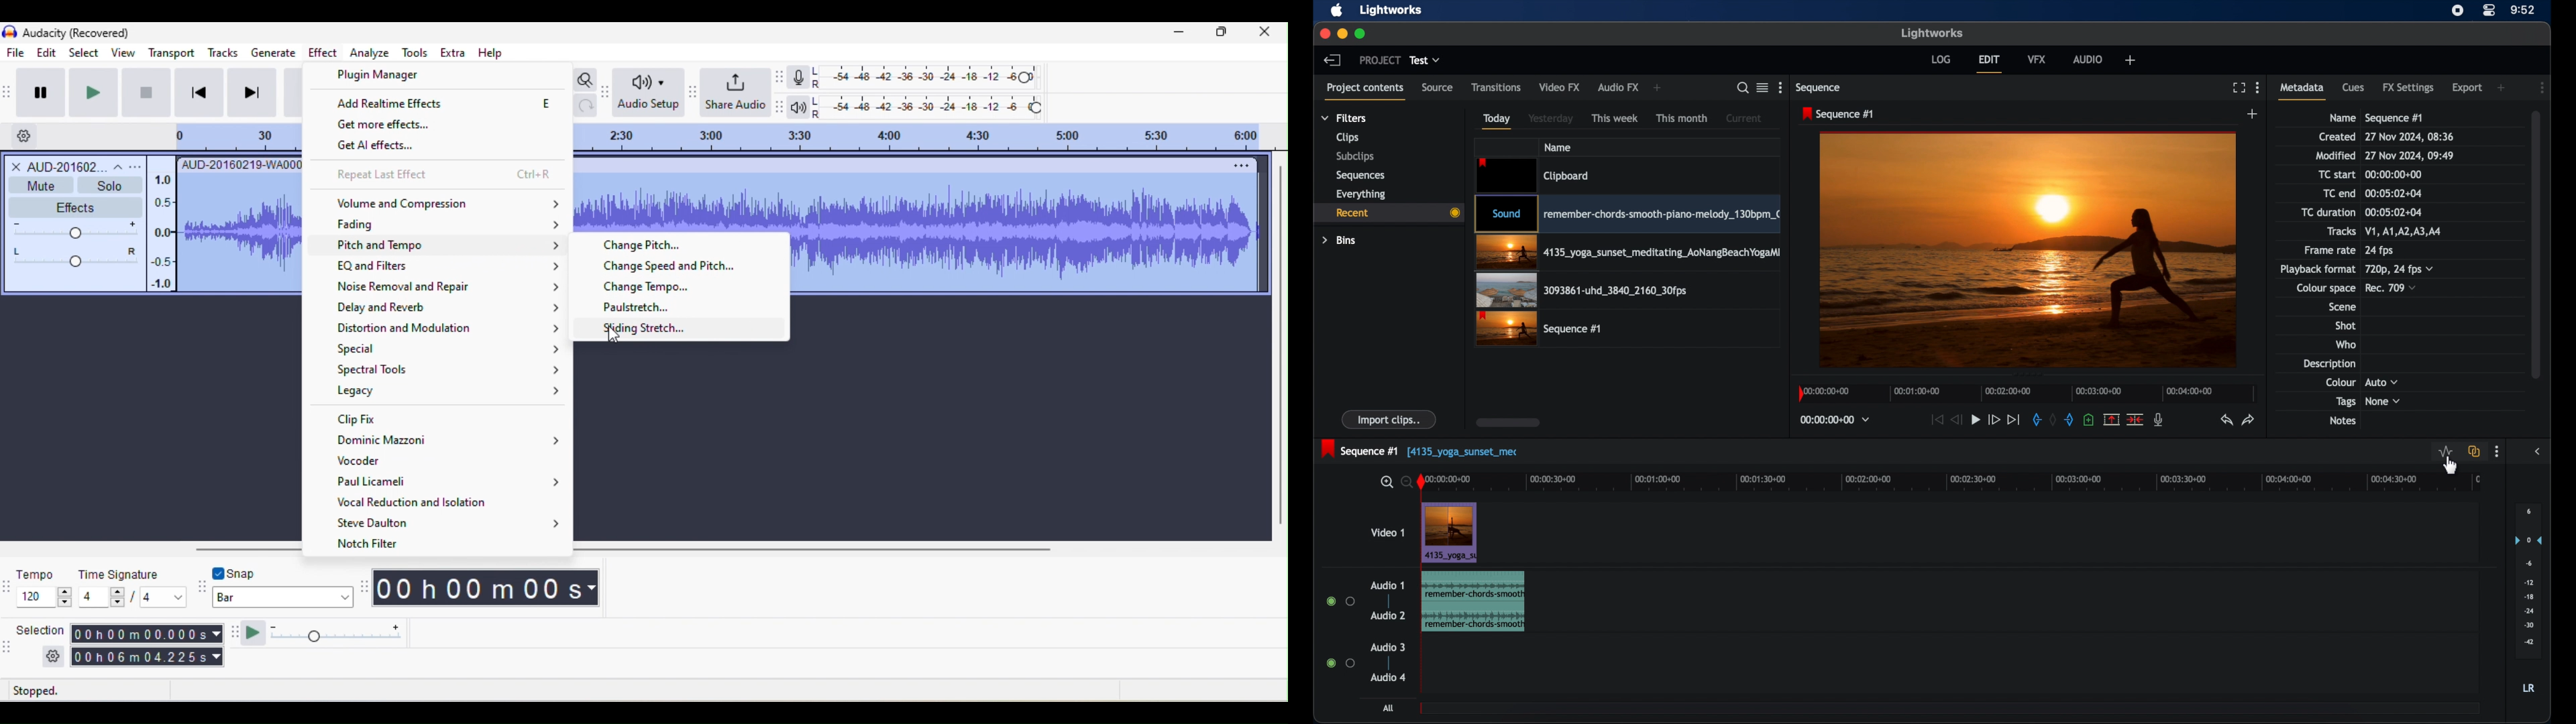 This screenshot has height=728, width=2576. I want to click on maximize, so click(1361, 34).